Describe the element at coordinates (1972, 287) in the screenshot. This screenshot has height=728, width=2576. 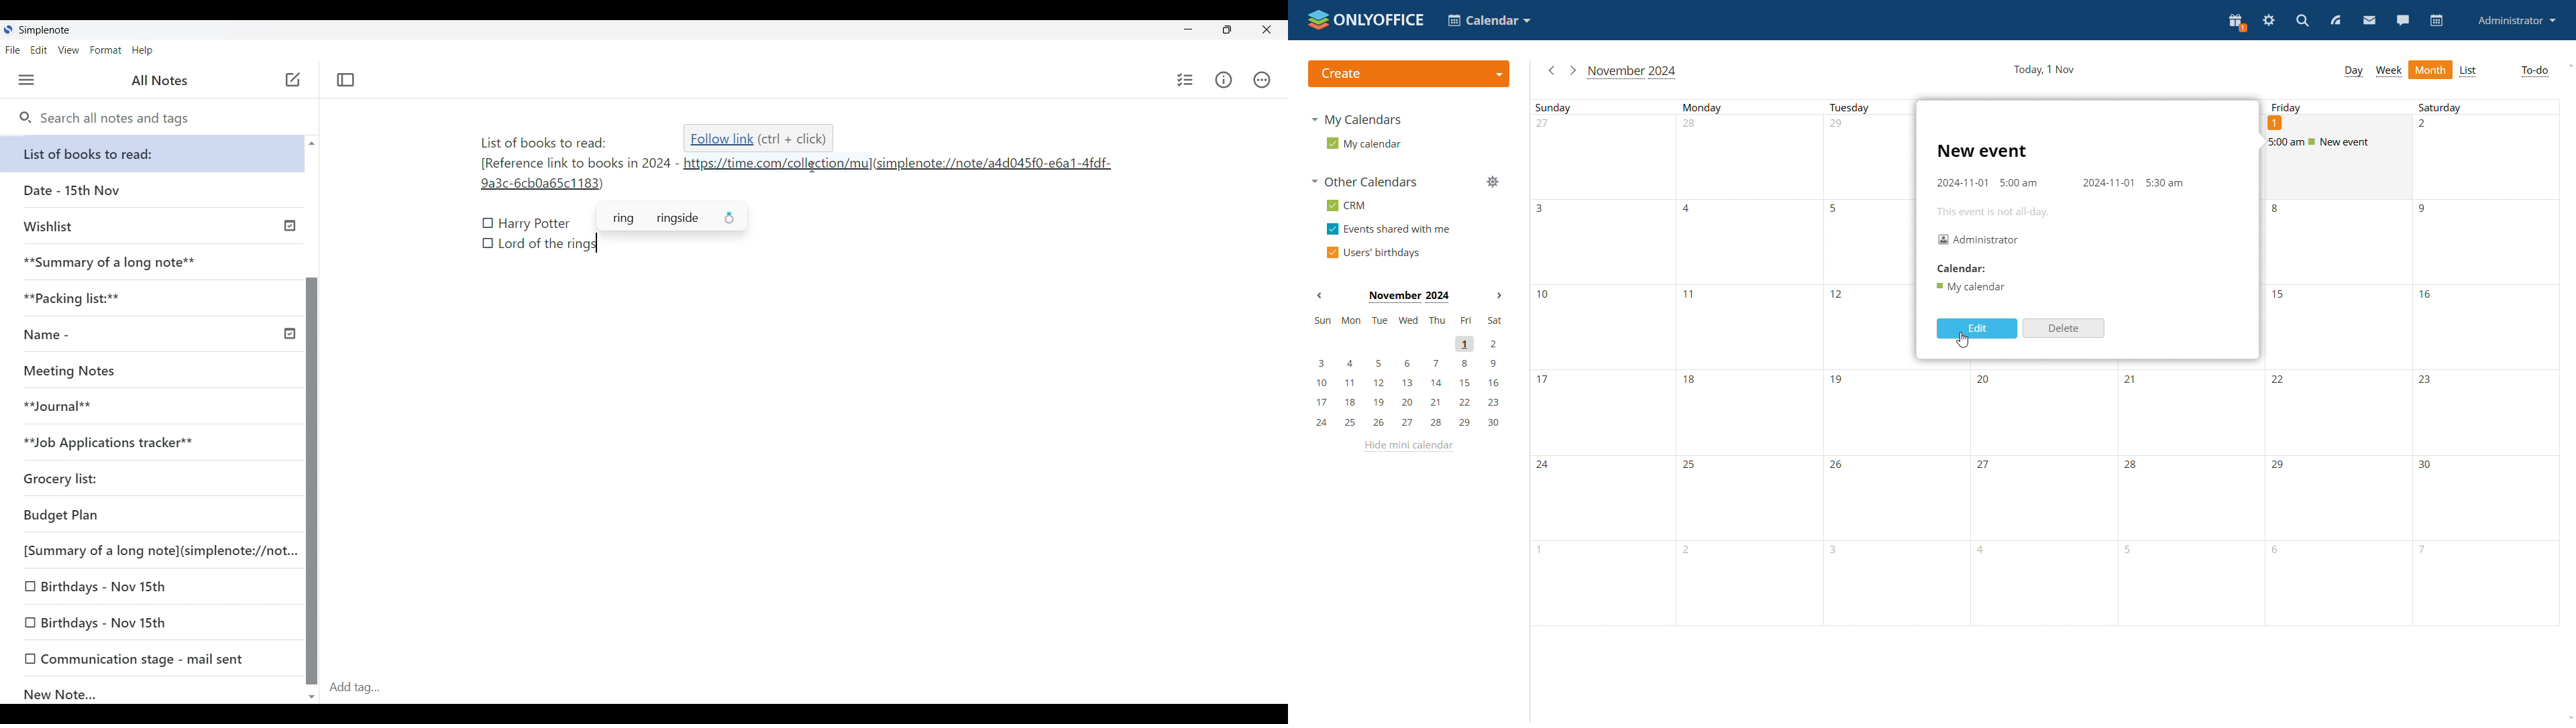
I see `event calendar` at that location.